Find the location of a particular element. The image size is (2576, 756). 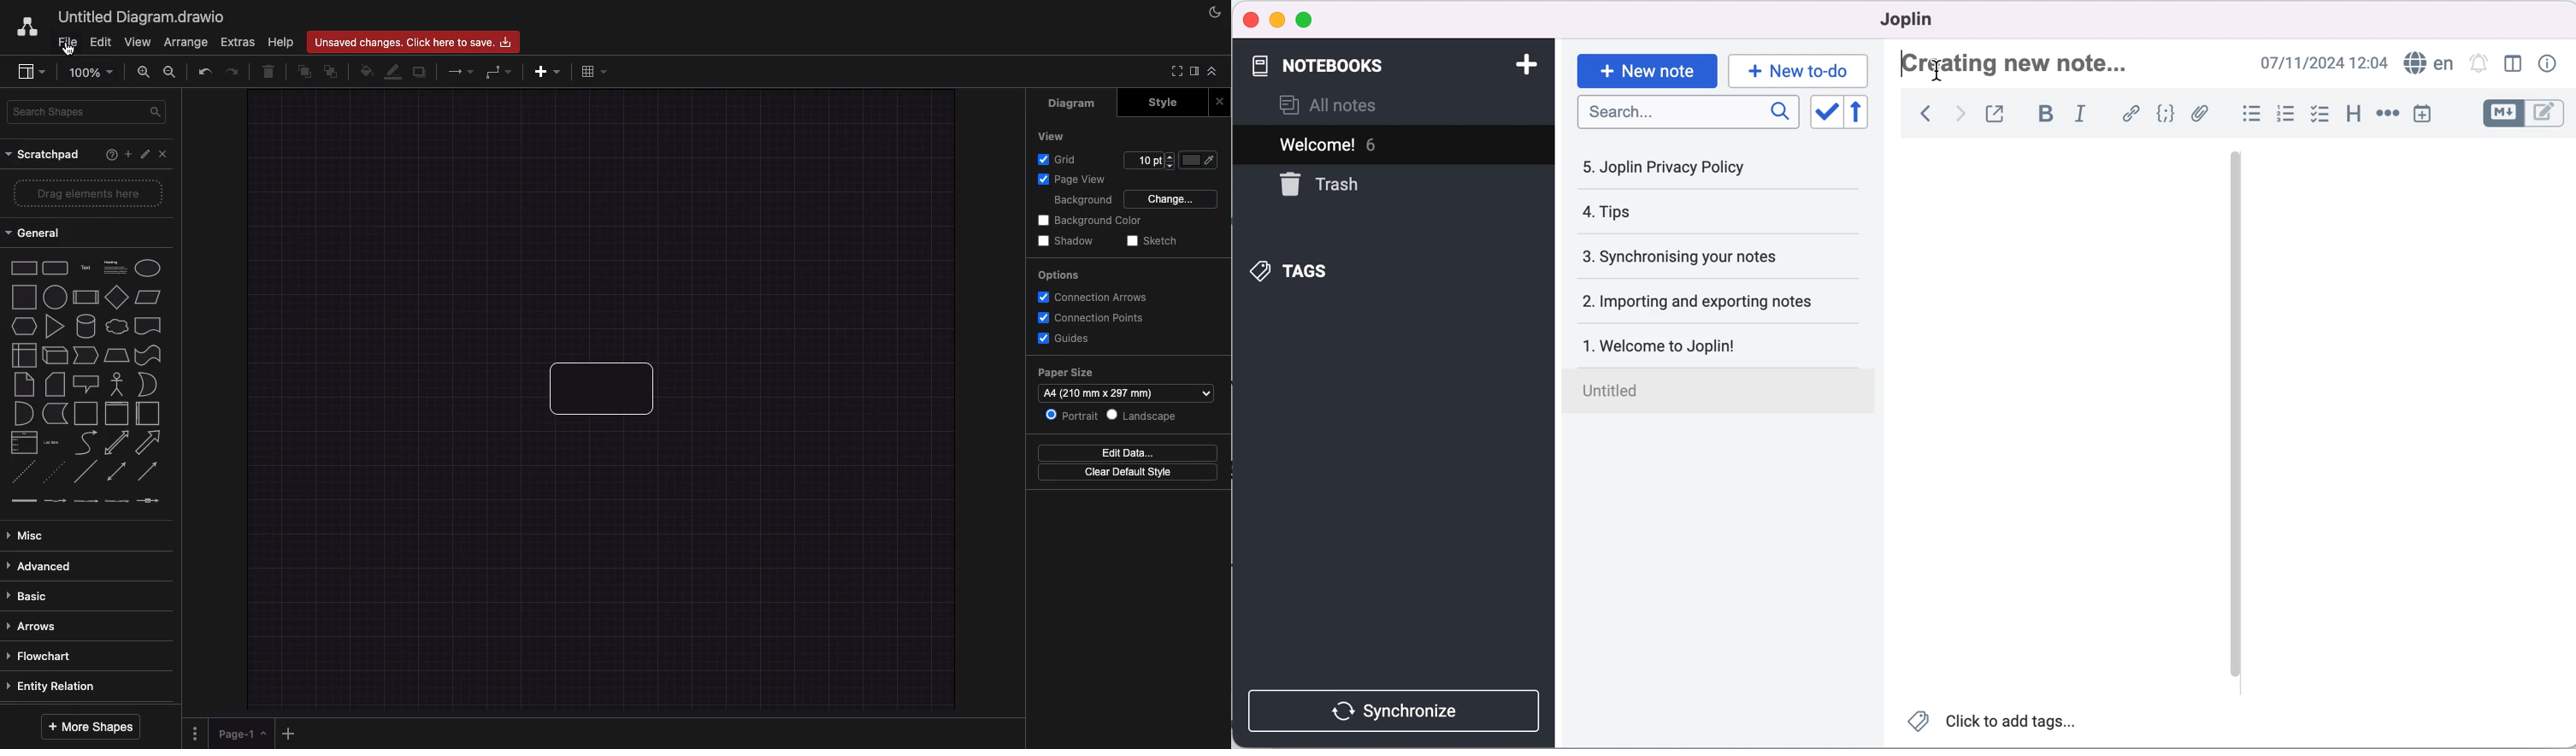

Edit is located at coordinates (98, 43).